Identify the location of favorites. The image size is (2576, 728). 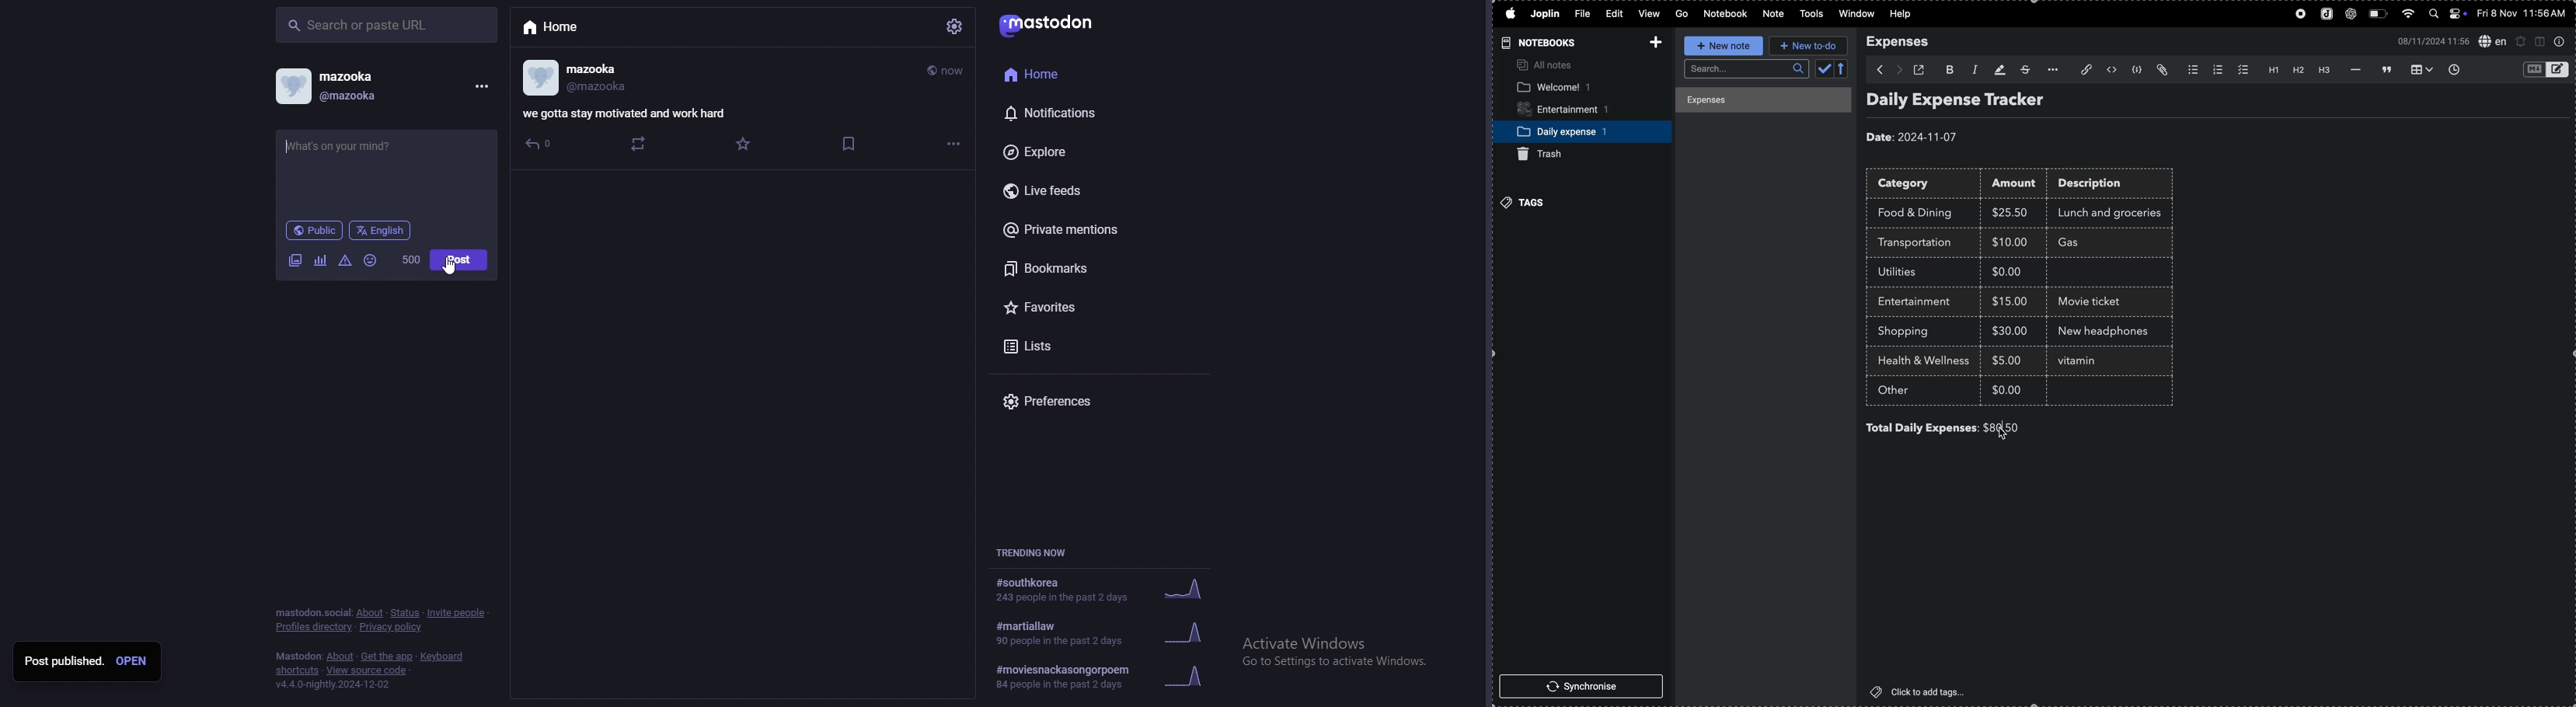
(1082, 306).